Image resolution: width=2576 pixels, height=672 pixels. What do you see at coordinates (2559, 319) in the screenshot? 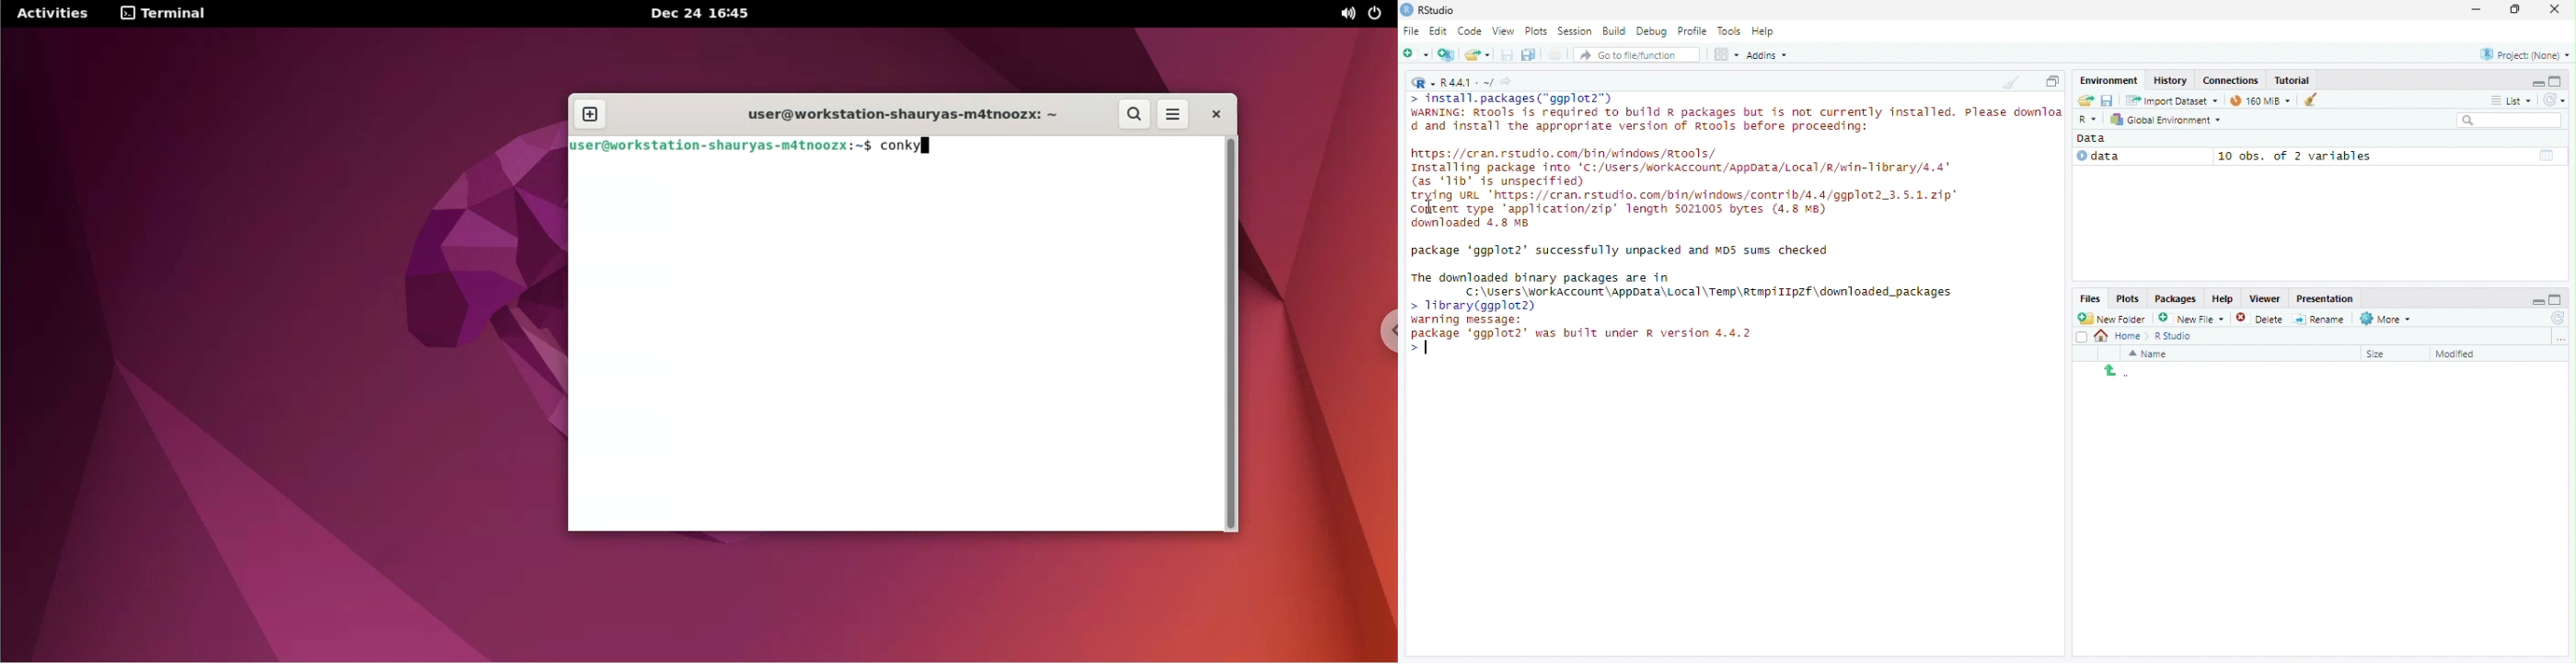
I see `refresh file listing` at bounding box center [2559, 319].